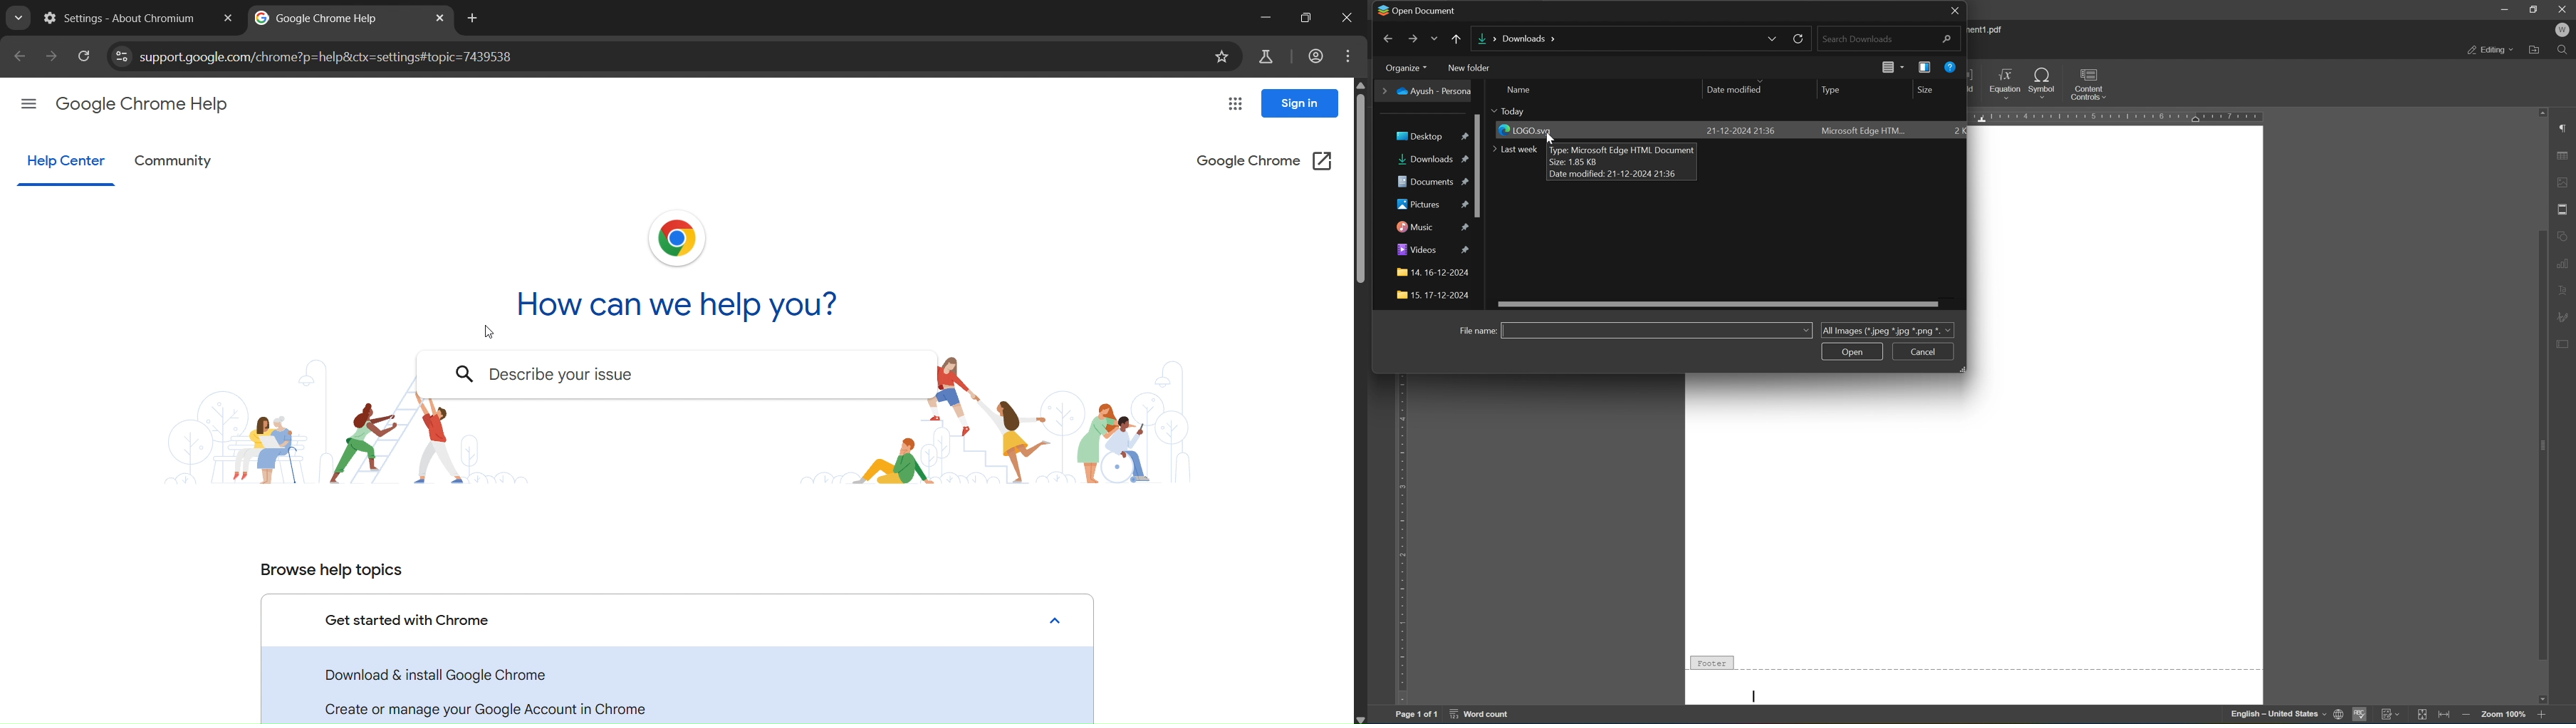 Image resolution: width=2576 pixels, height=728 pixels. Describe the element at coordinates (1833, 89) in the screenshot. I see `type` at that location.